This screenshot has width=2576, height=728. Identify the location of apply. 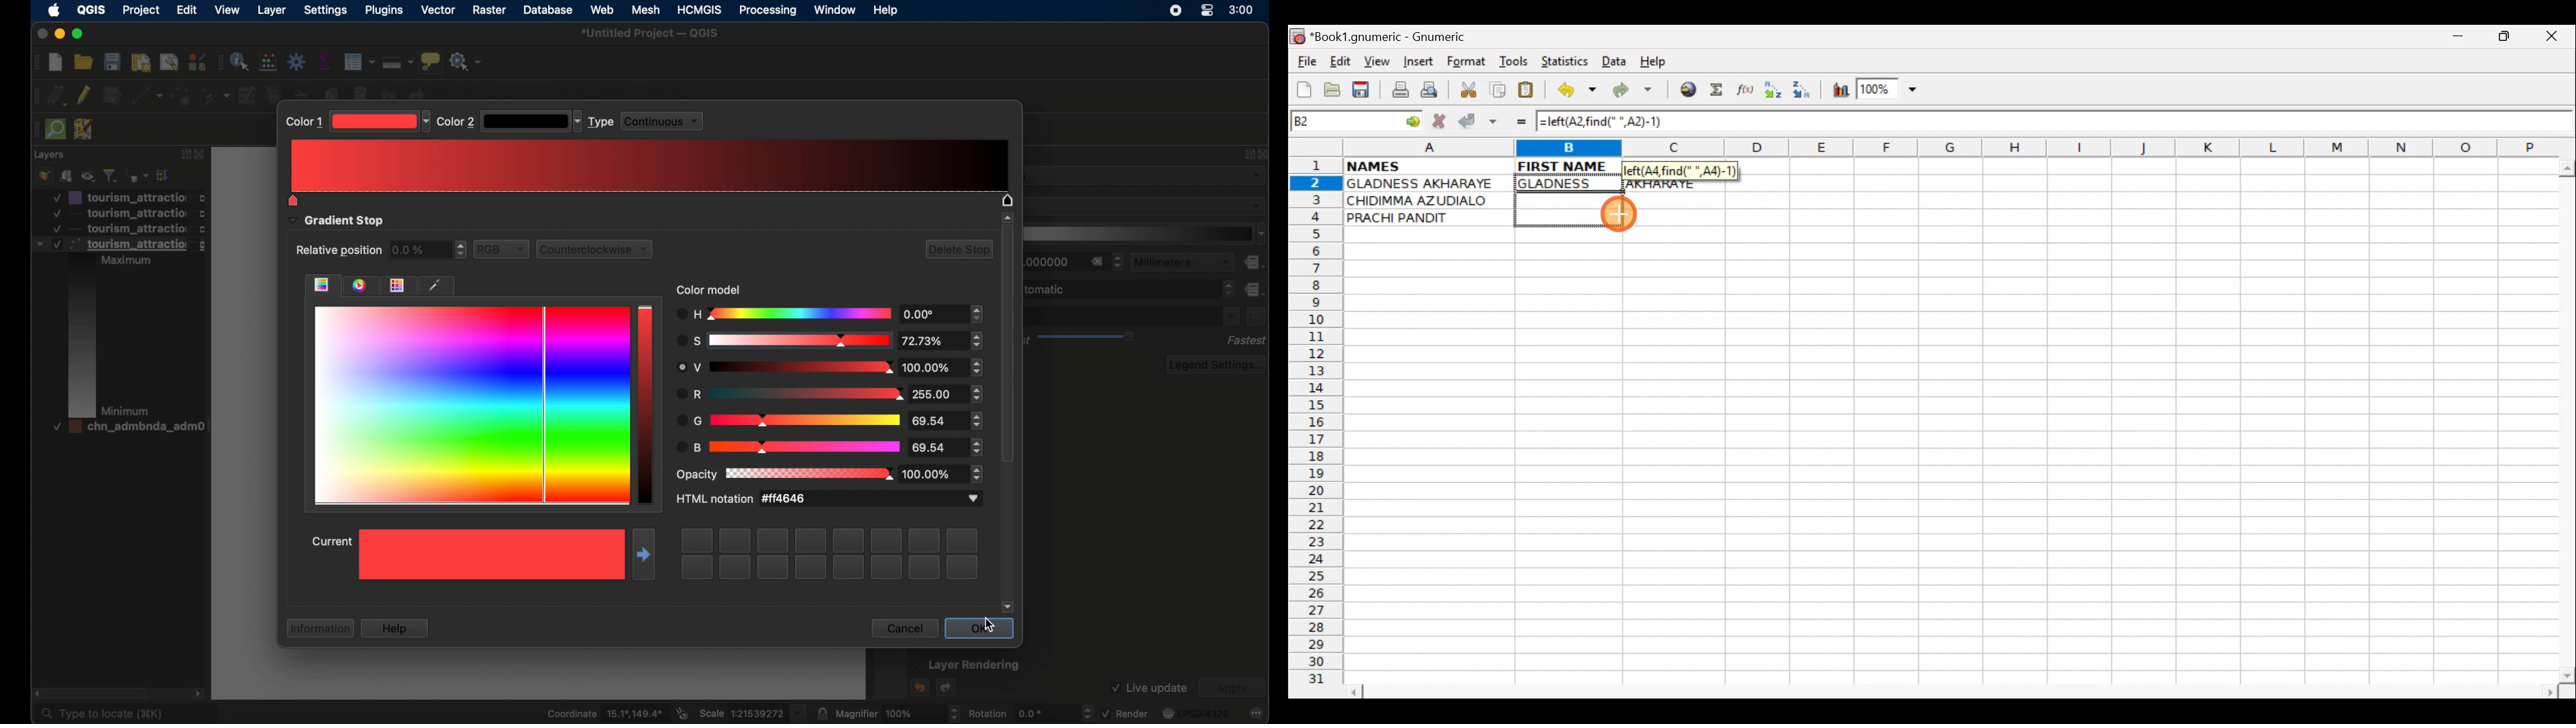
(1232, 688).